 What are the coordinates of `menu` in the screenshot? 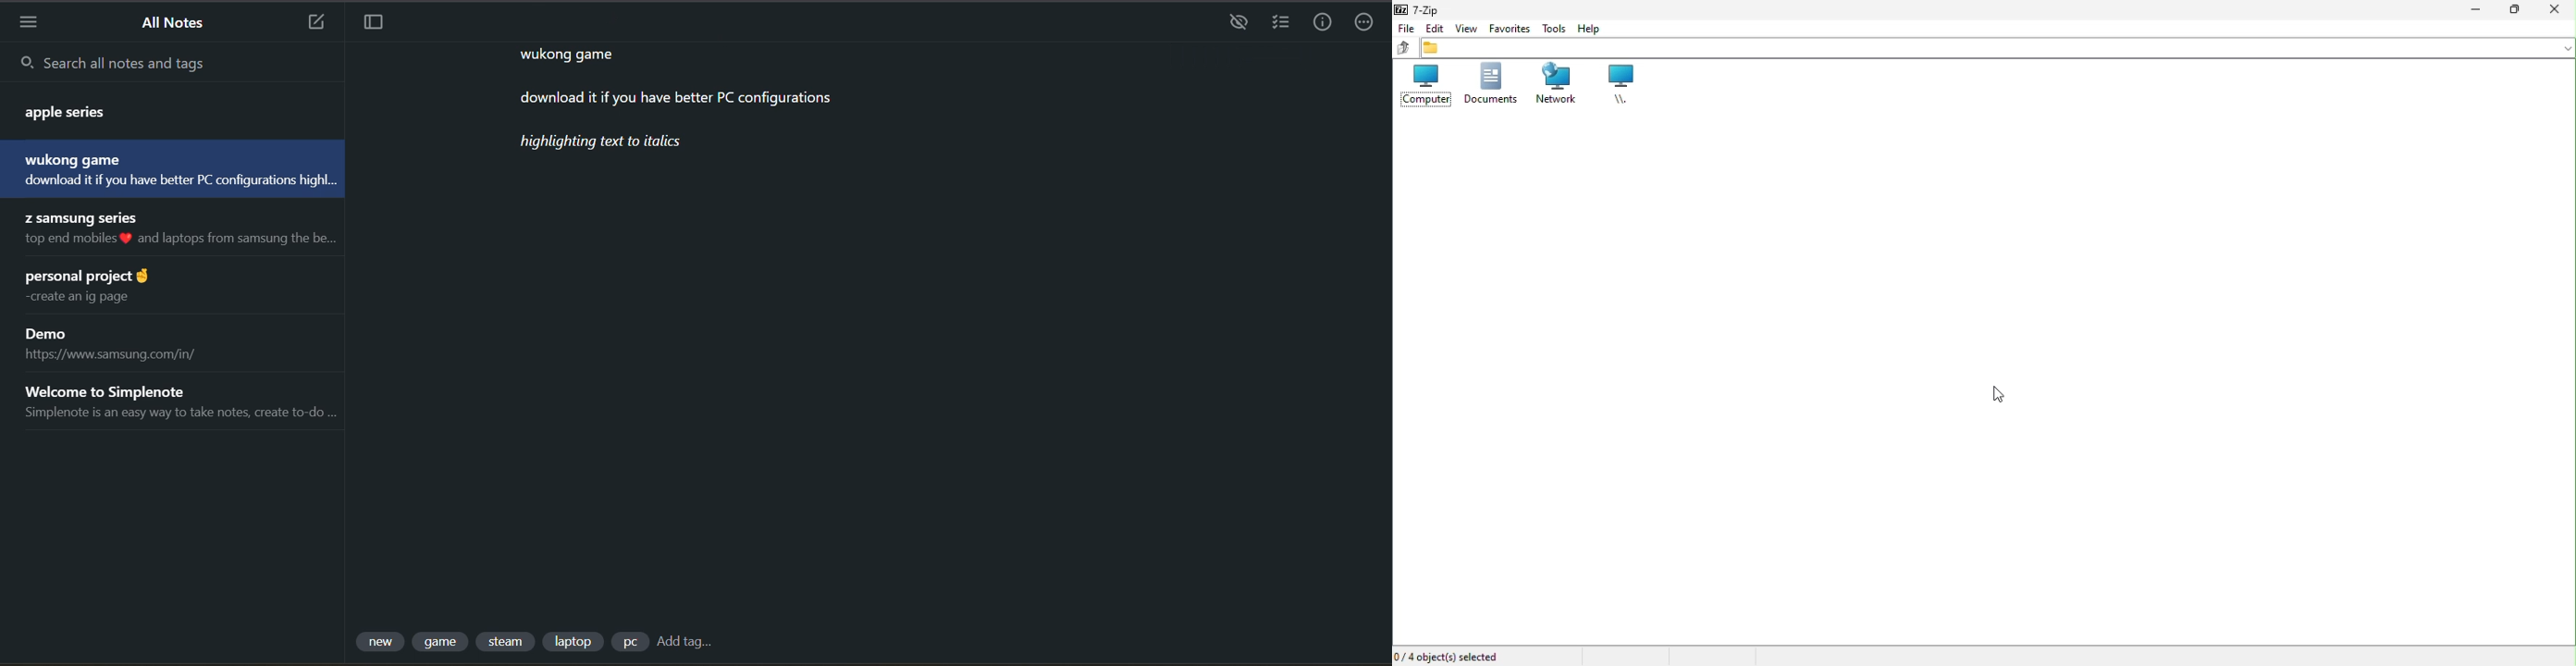 It's located at (28, 21).